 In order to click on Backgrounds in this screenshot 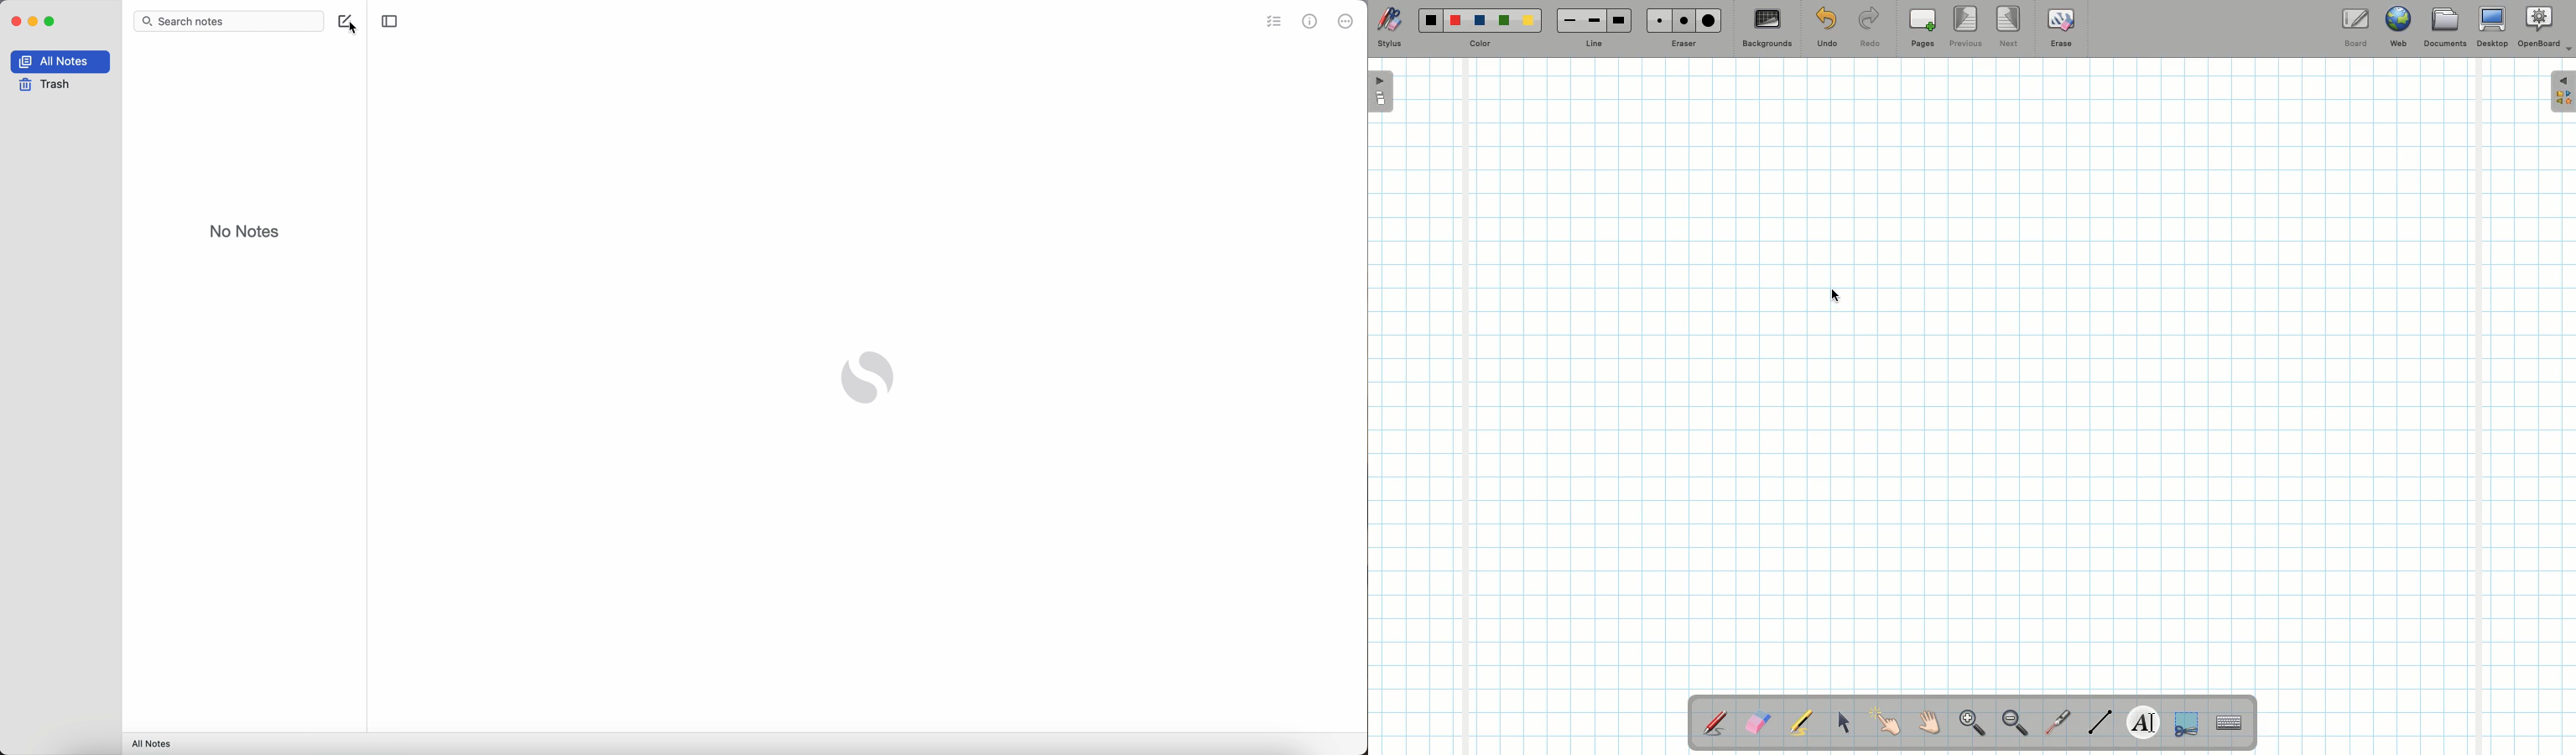, I will do `click(1767, 29)`.